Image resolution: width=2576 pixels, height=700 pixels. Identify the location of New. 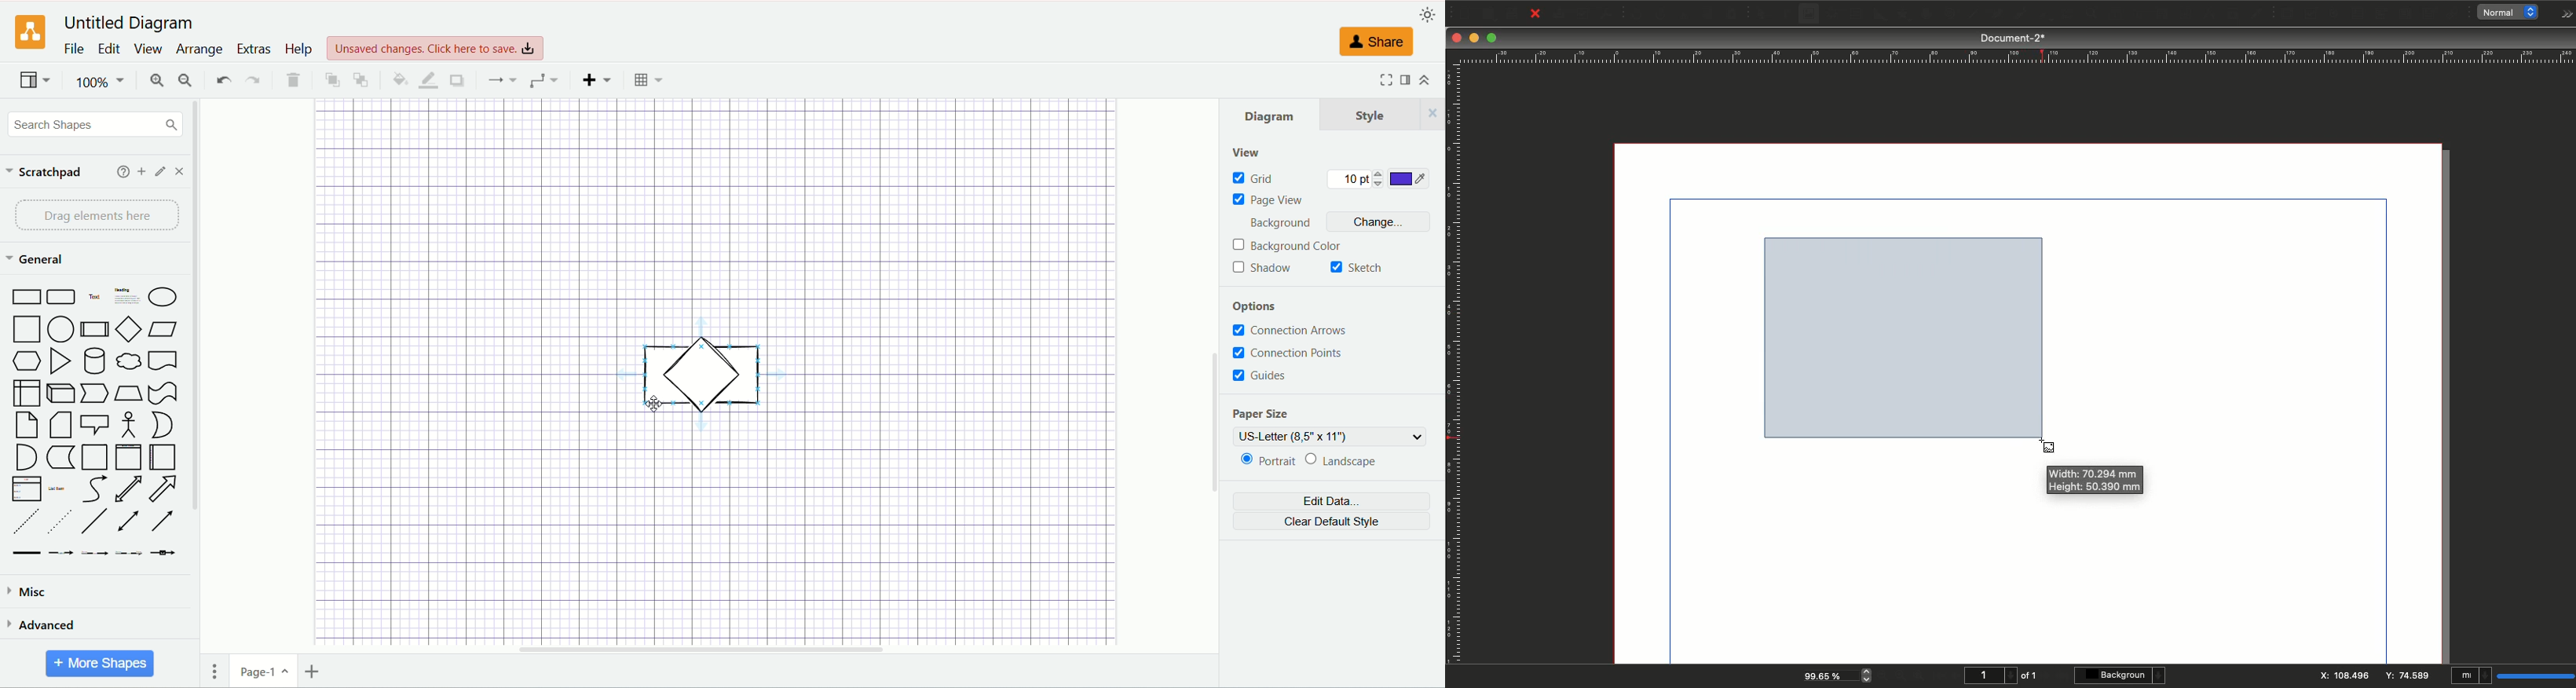
(1462, 12).